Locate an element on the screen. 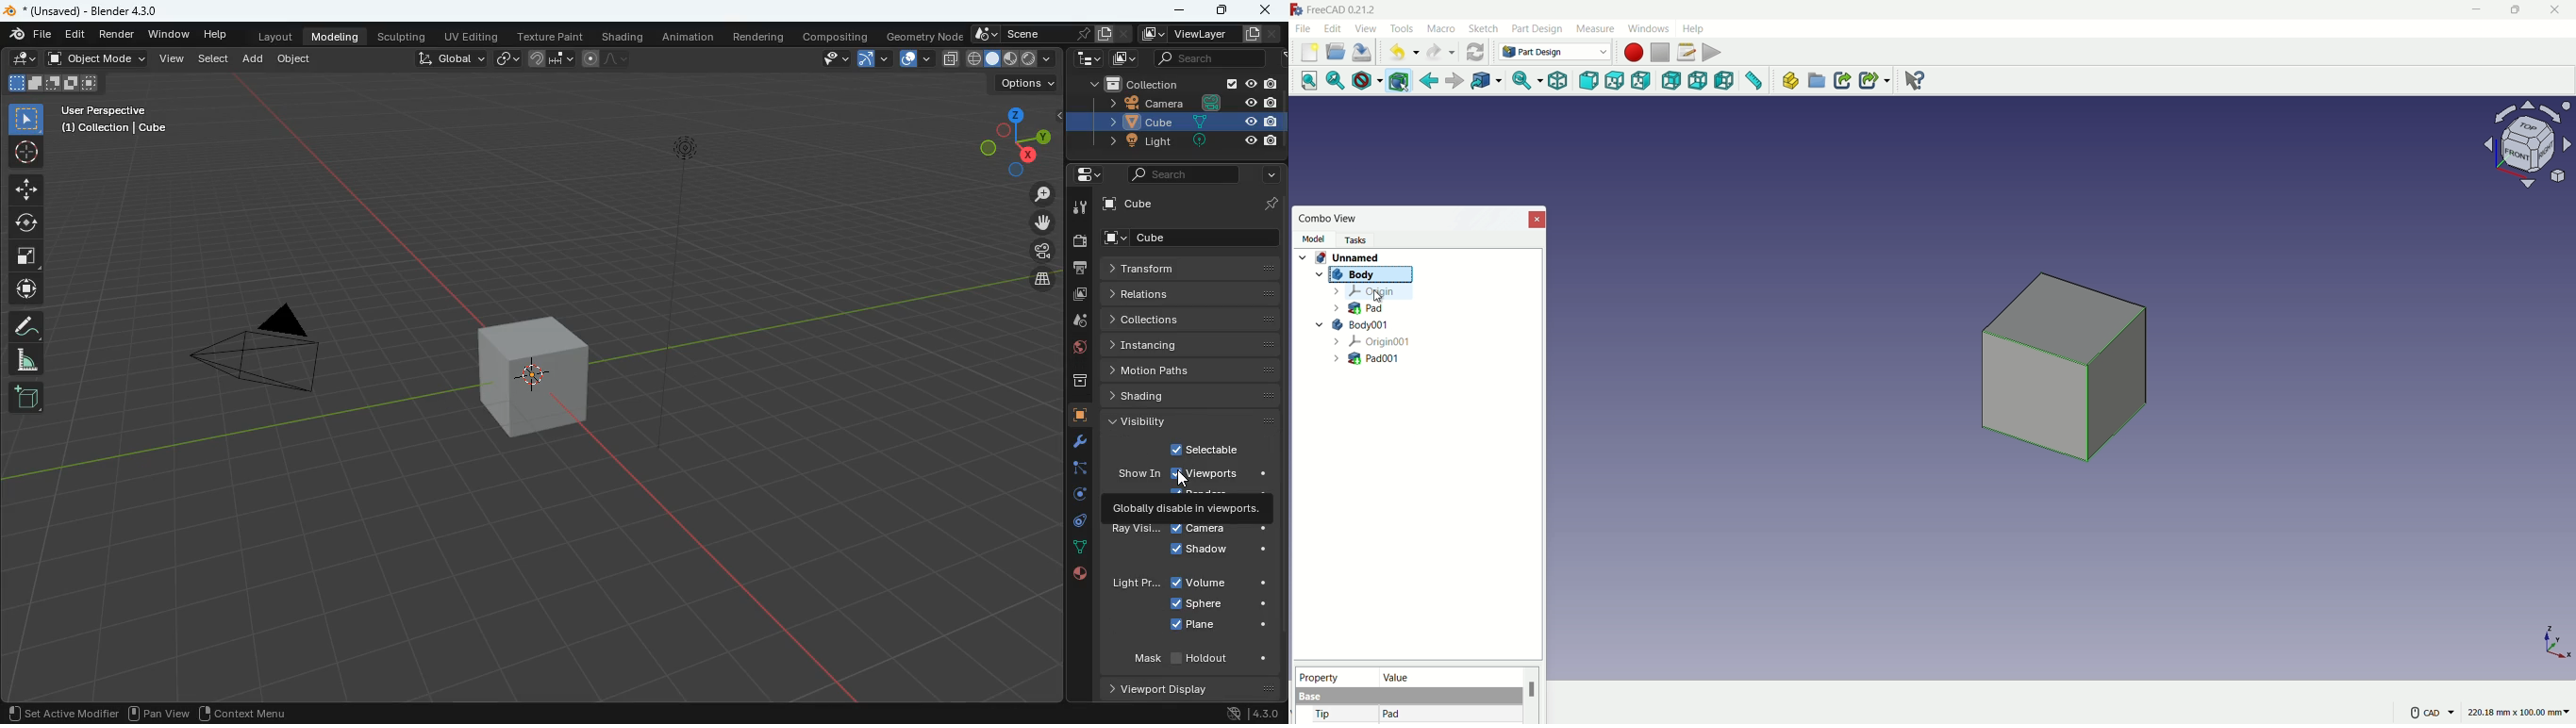  axis is located at coordinates (2558, 642).